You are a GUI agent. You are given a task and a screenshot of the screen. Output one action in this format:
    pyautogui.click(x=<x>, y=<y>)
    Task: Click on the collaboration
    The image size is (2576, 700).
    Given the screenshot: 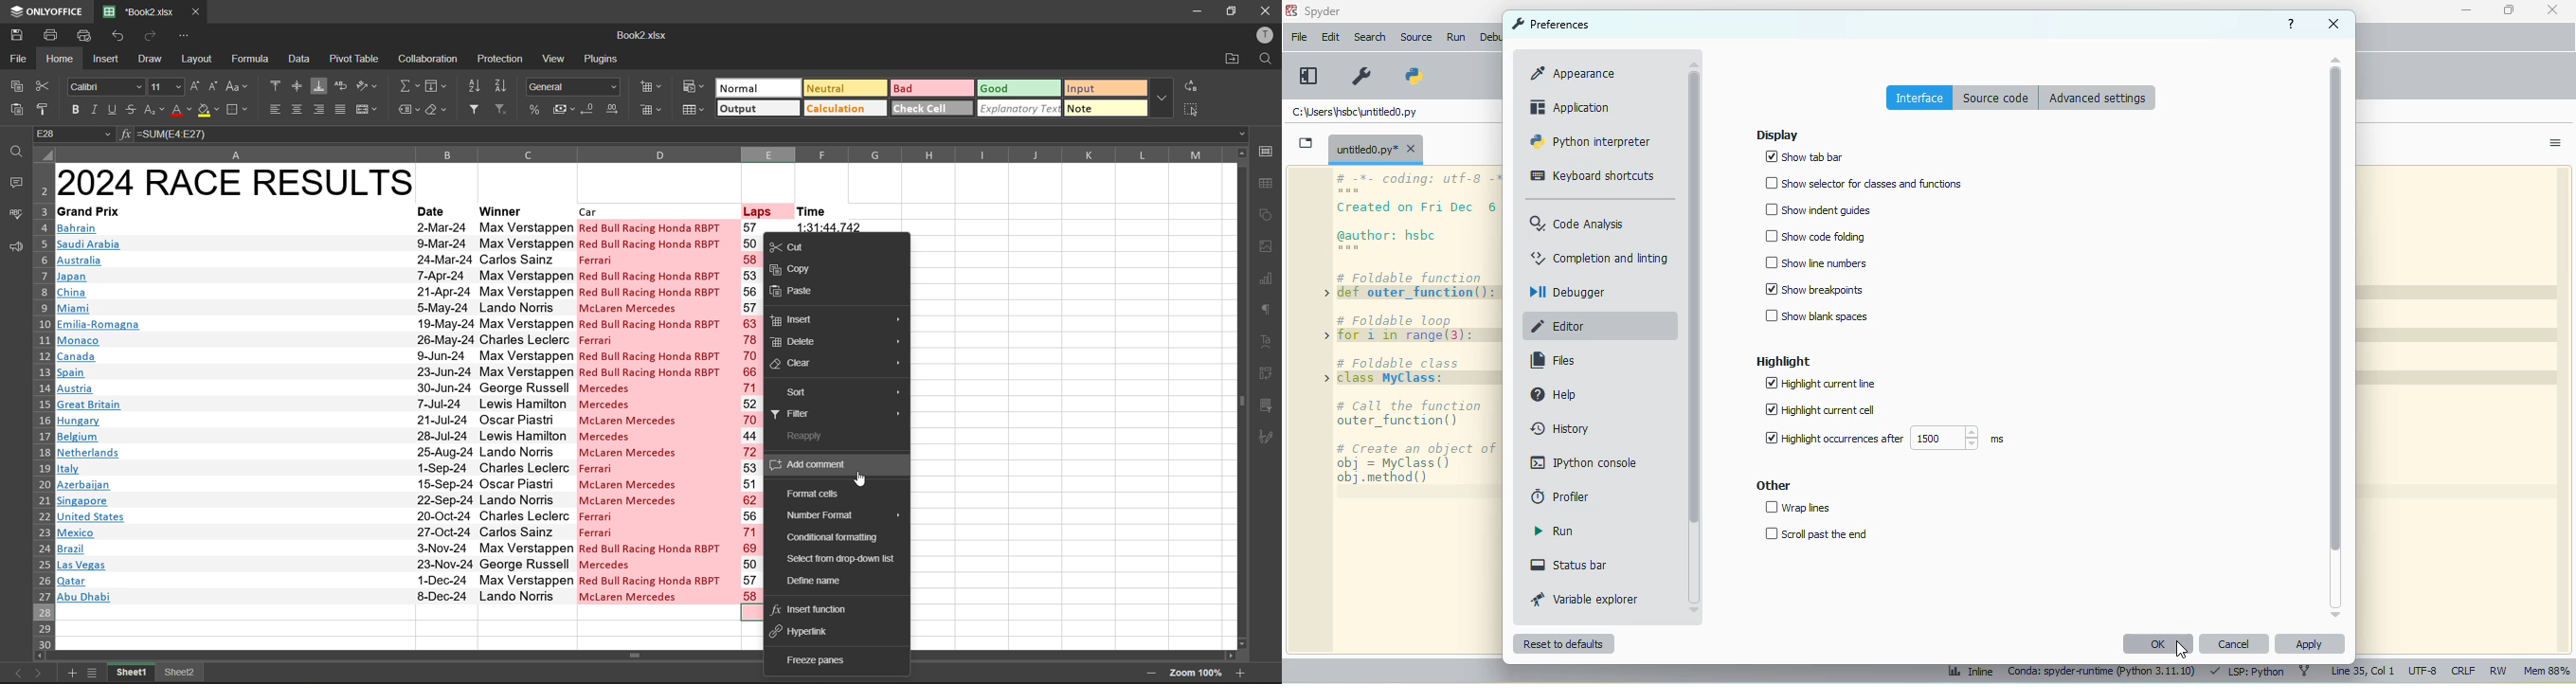 What is the action you would take?
    pyautogui.click(x=430, y=59)
    